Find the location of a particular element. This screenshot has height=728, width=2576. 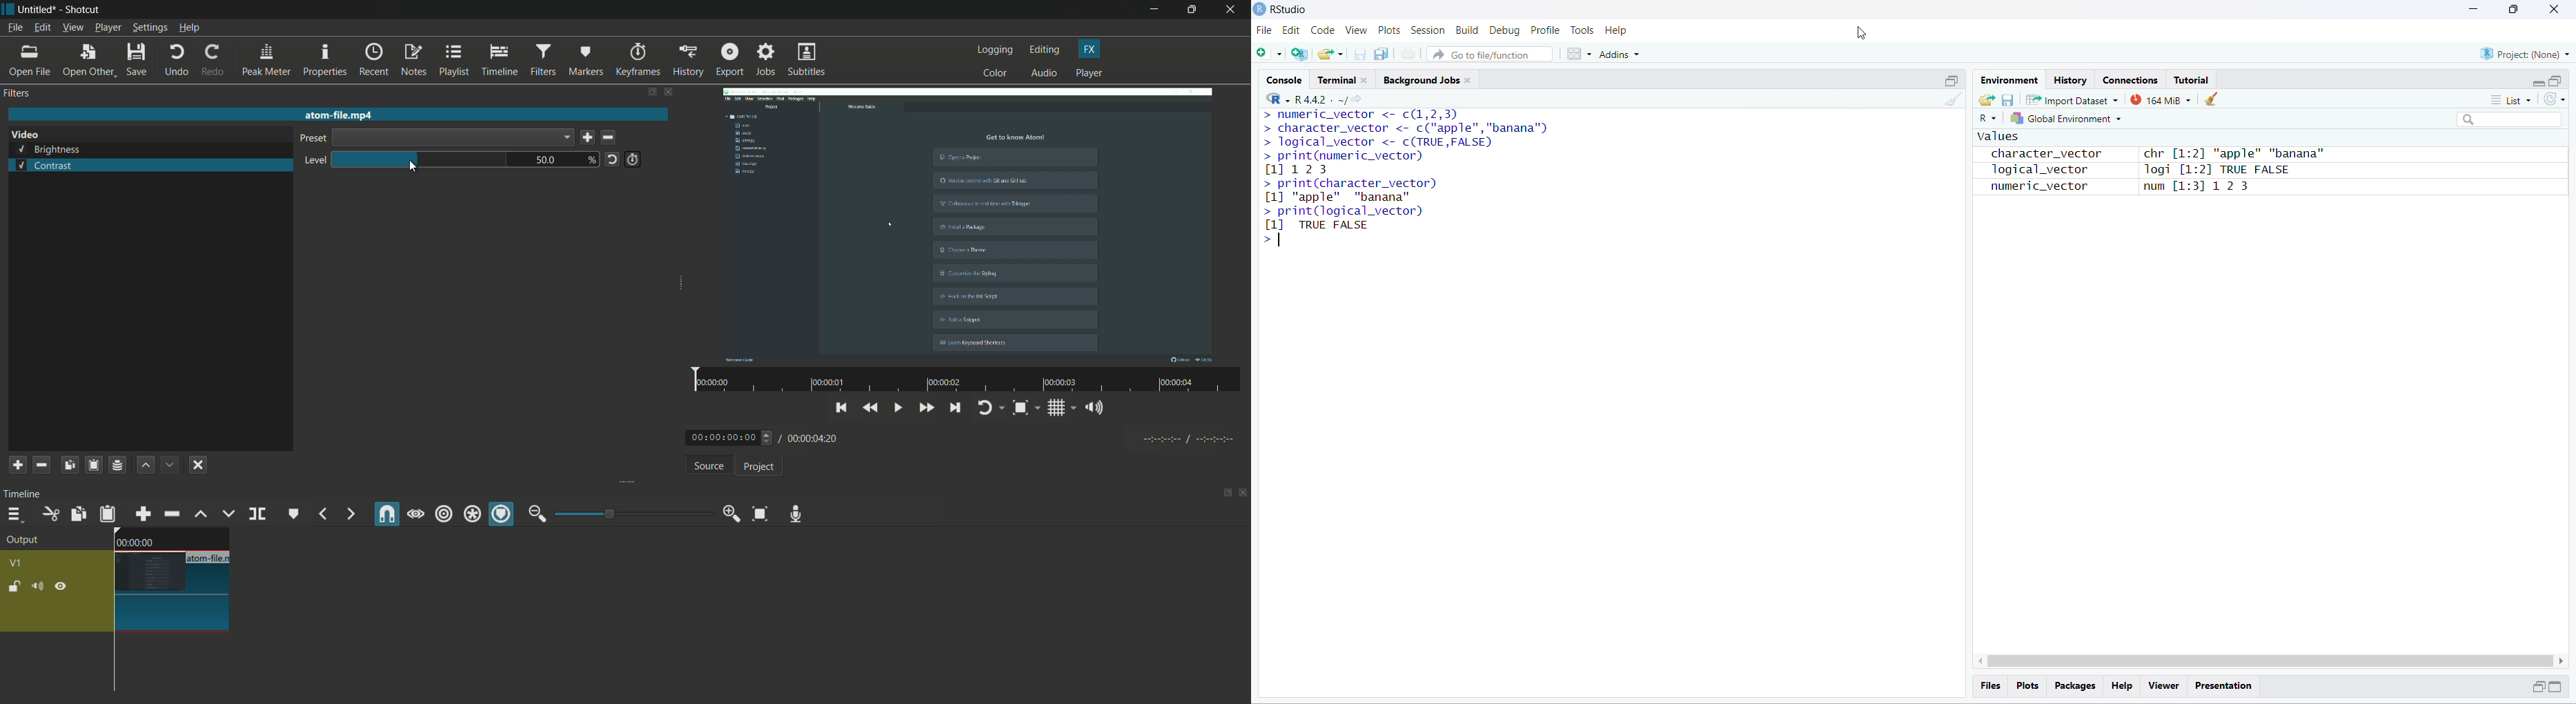

file menu is located at coordinates (14, 27).